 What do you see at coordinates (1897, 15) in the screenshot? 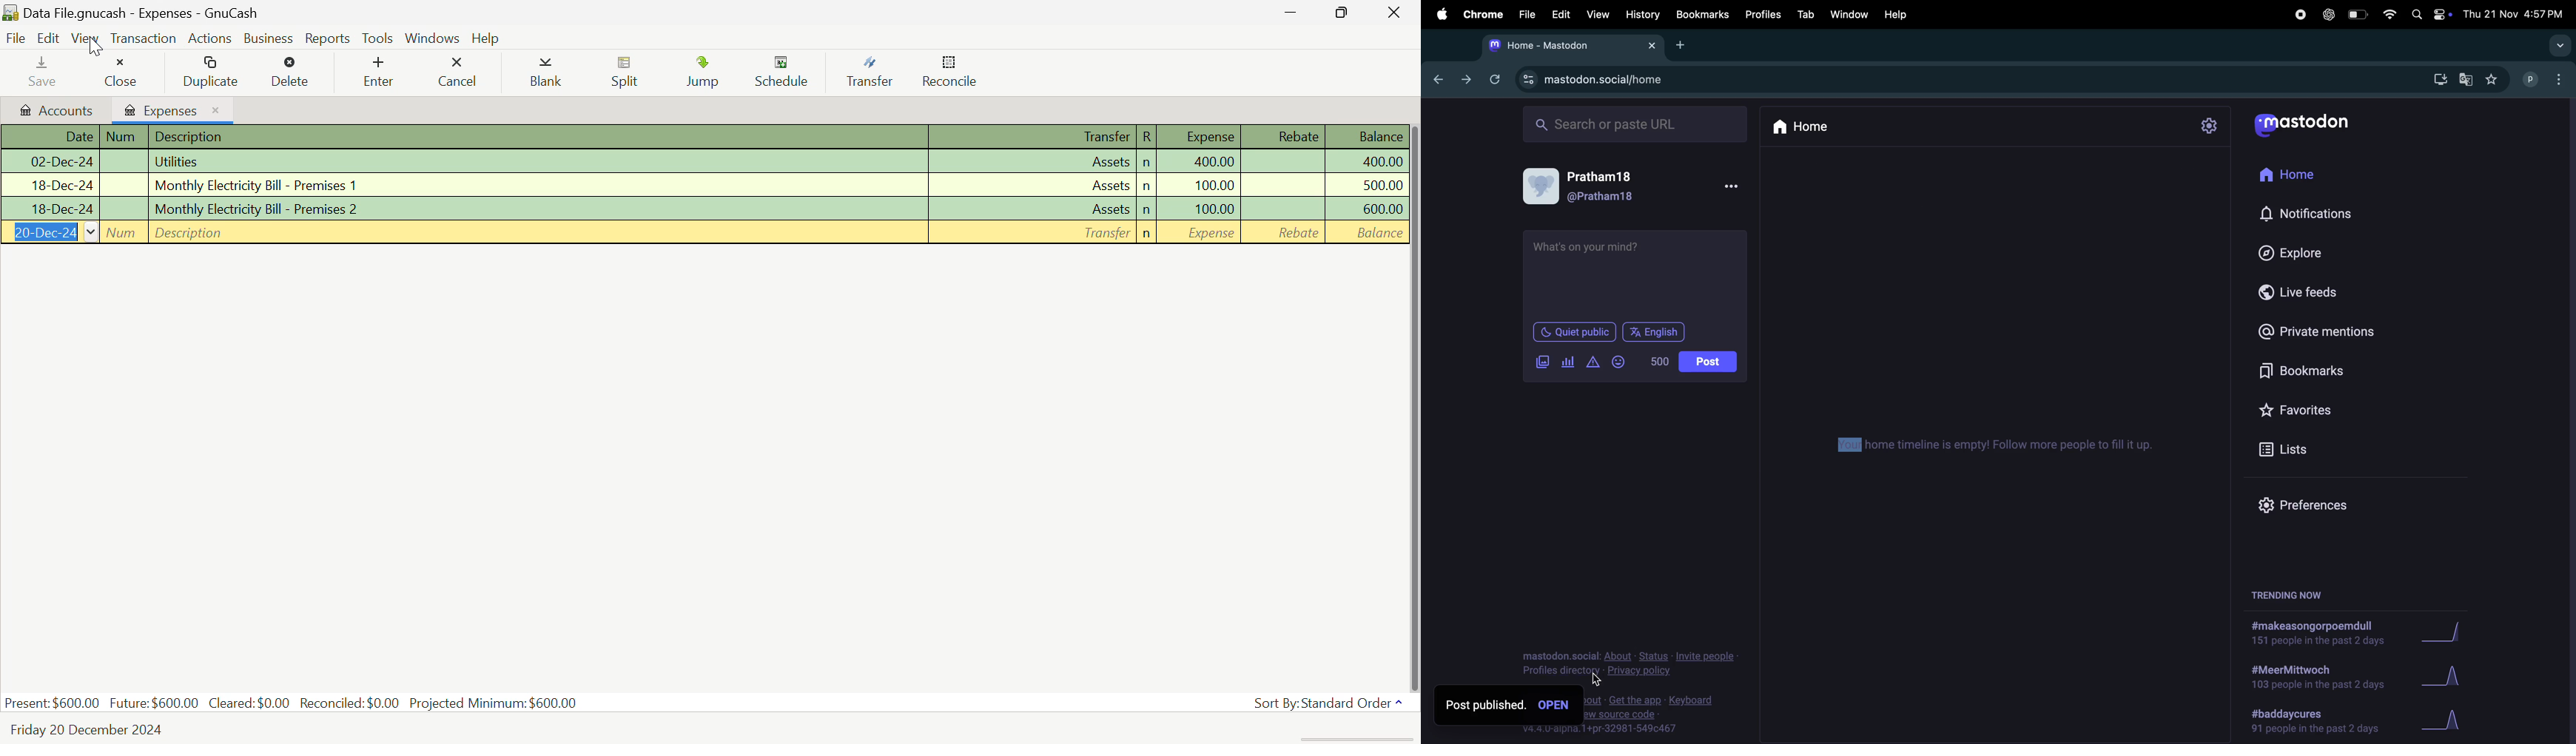
I see `help` at bounding box center [1897, 15].